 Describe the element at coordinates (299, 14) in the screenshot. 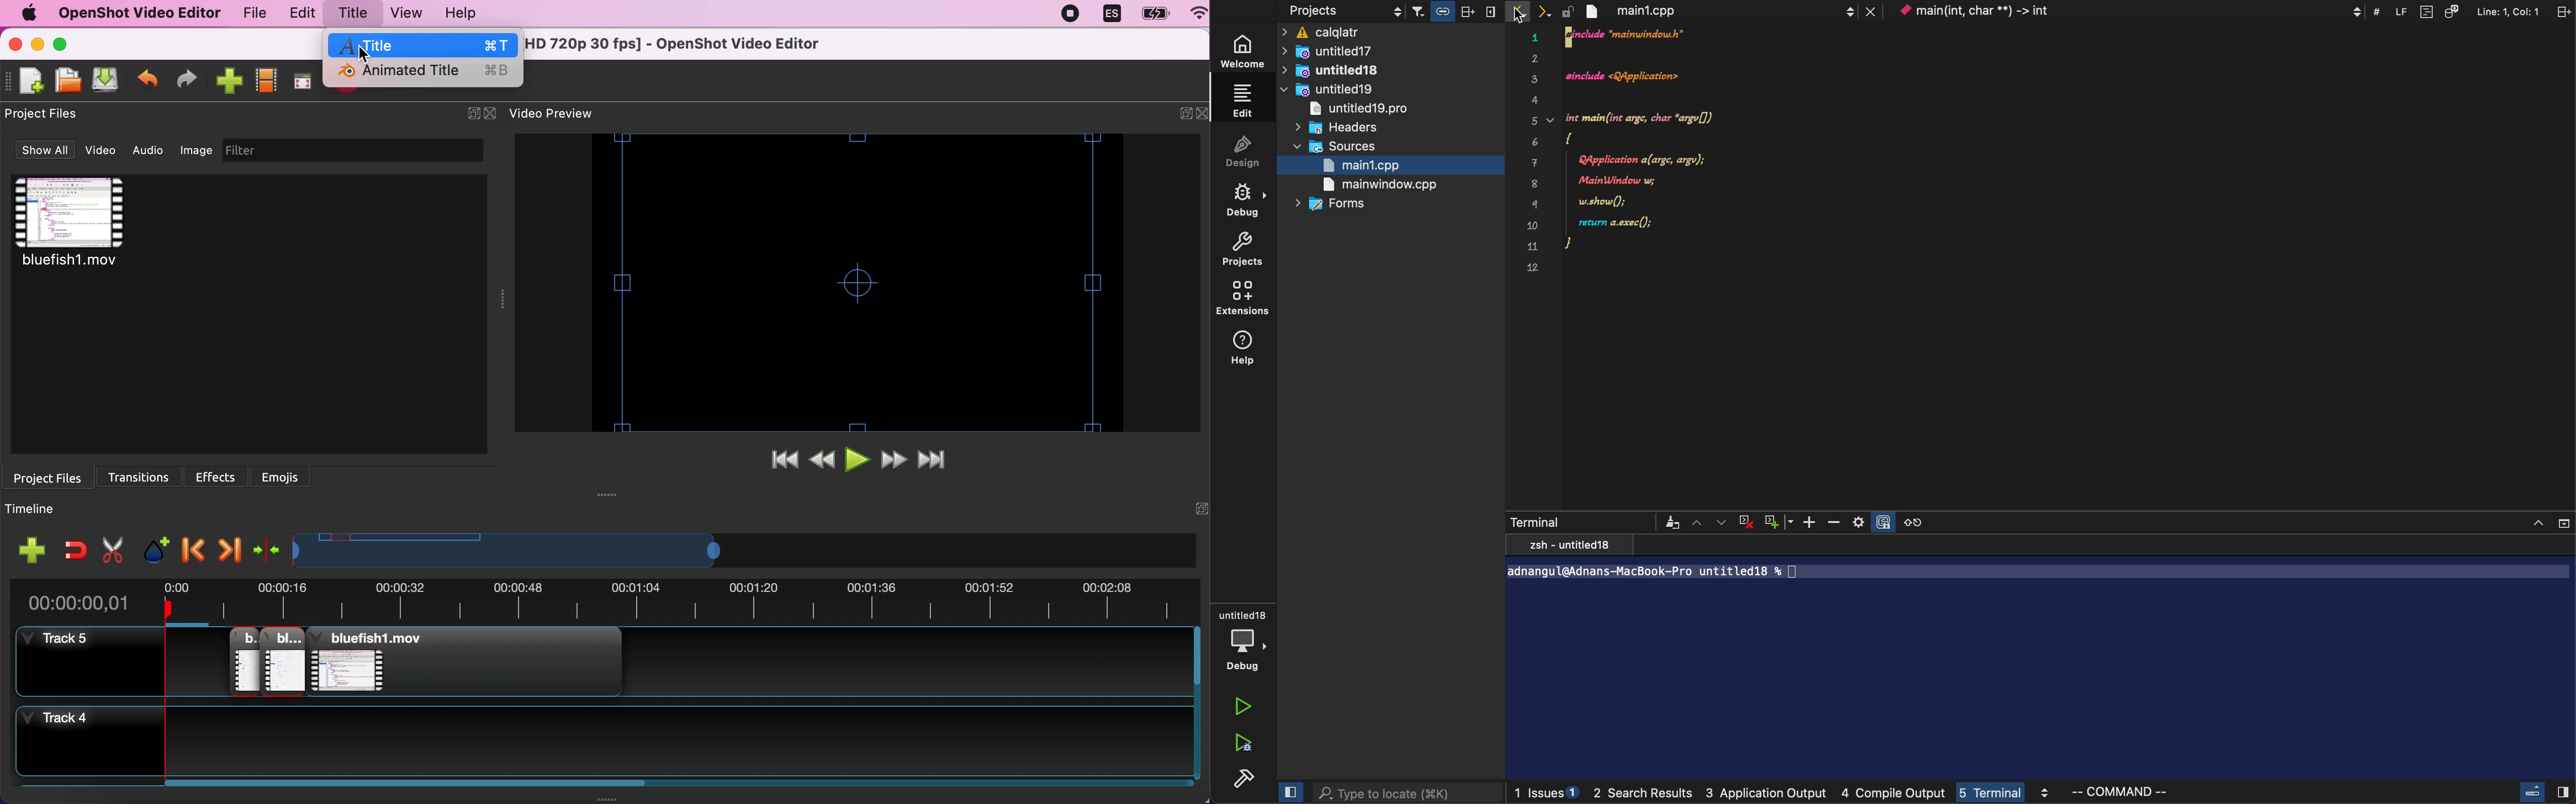

I see `edit` at that location.